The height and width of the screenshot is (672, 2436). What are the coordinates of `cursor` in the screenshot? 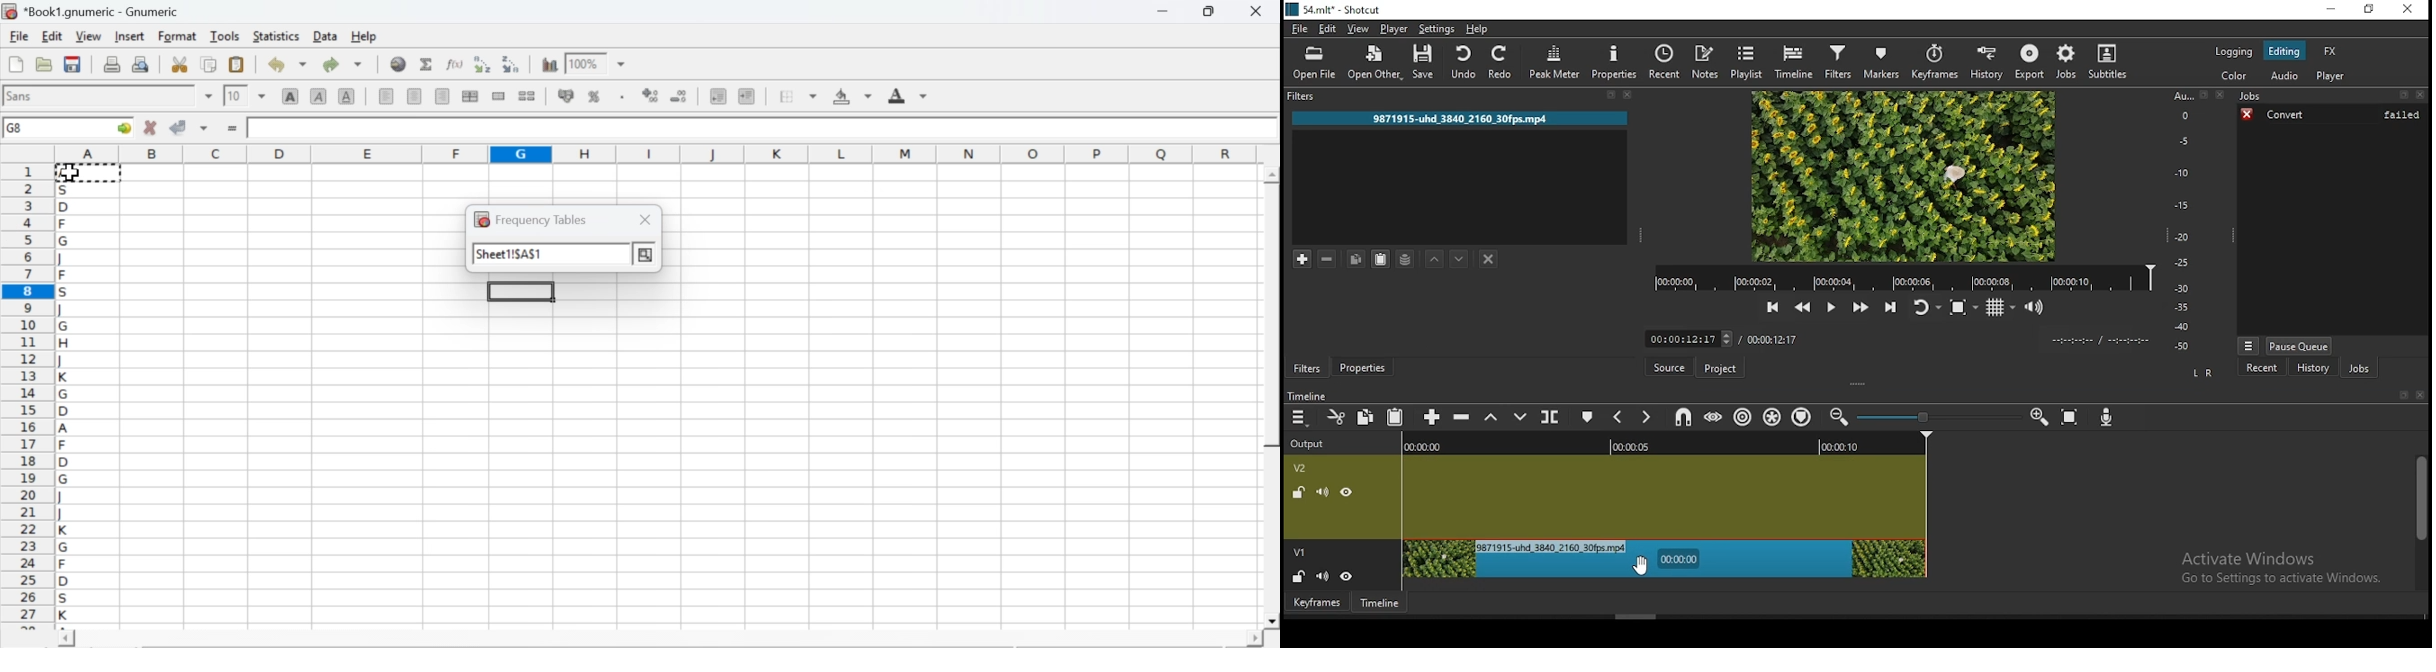 It's located at (70, 172).